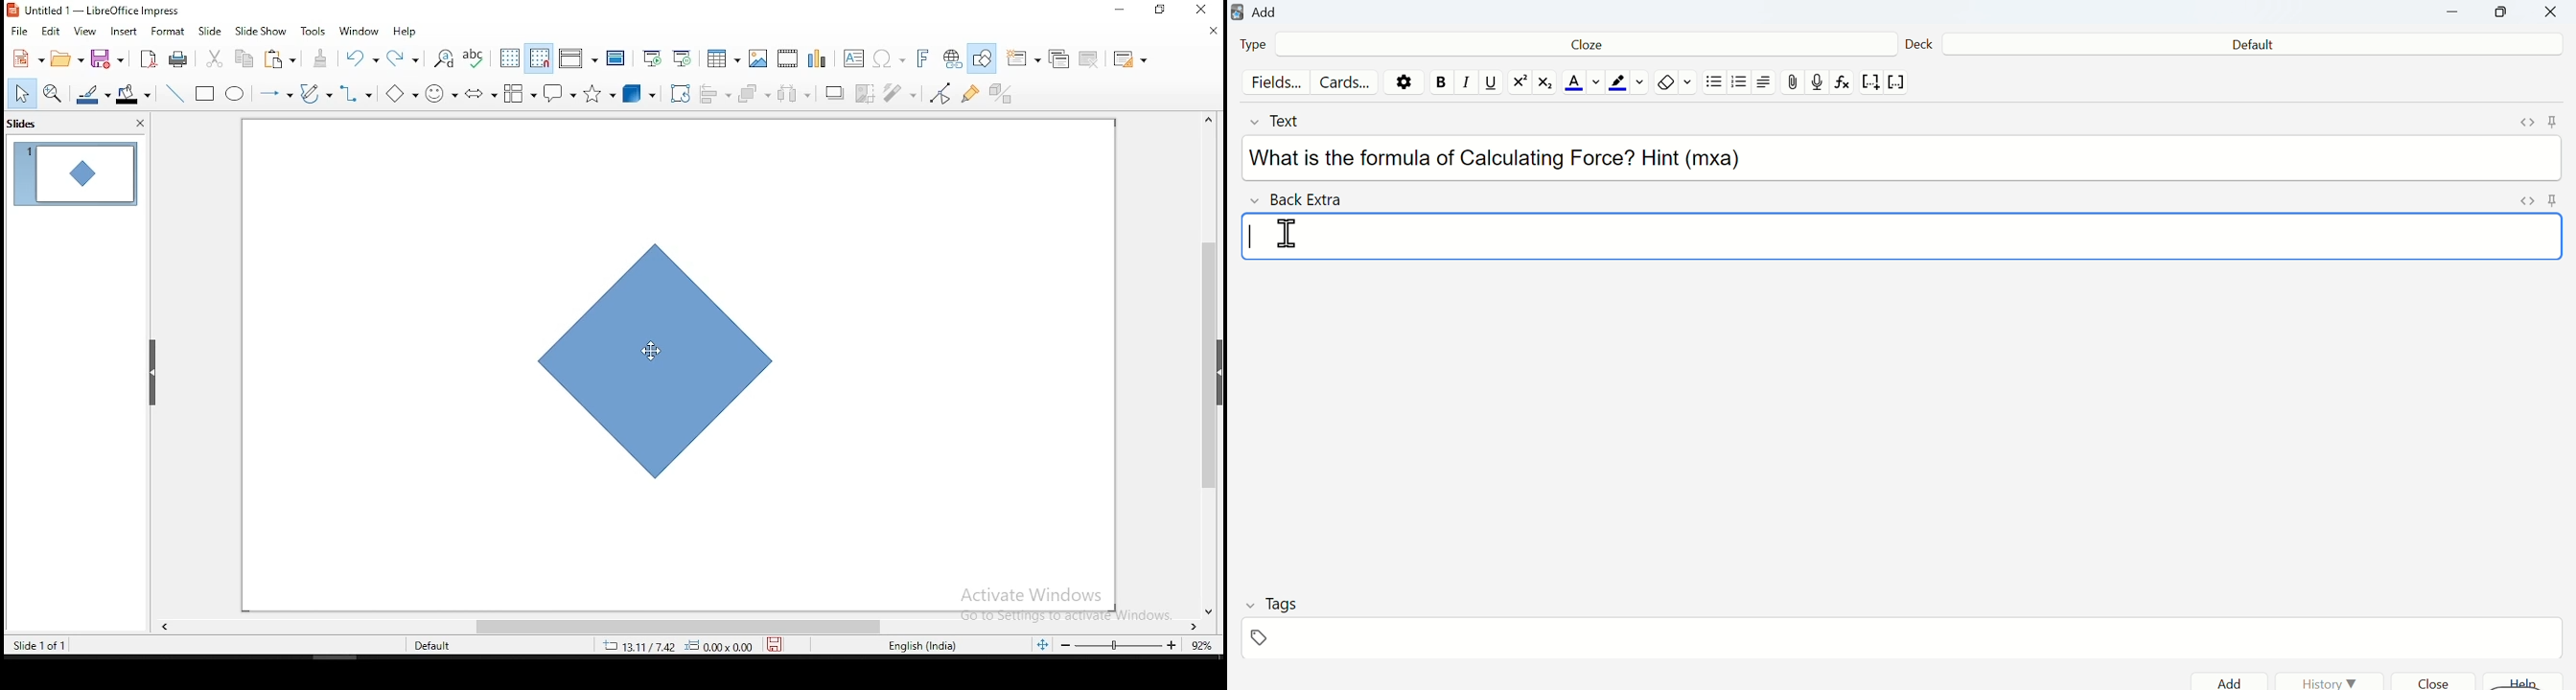  What do you see at coordinates (1503, 159) in the screenshot?
I see `What is the formula of Calculating Force? Hint (mxa)` at bounding box center [1503, 159].